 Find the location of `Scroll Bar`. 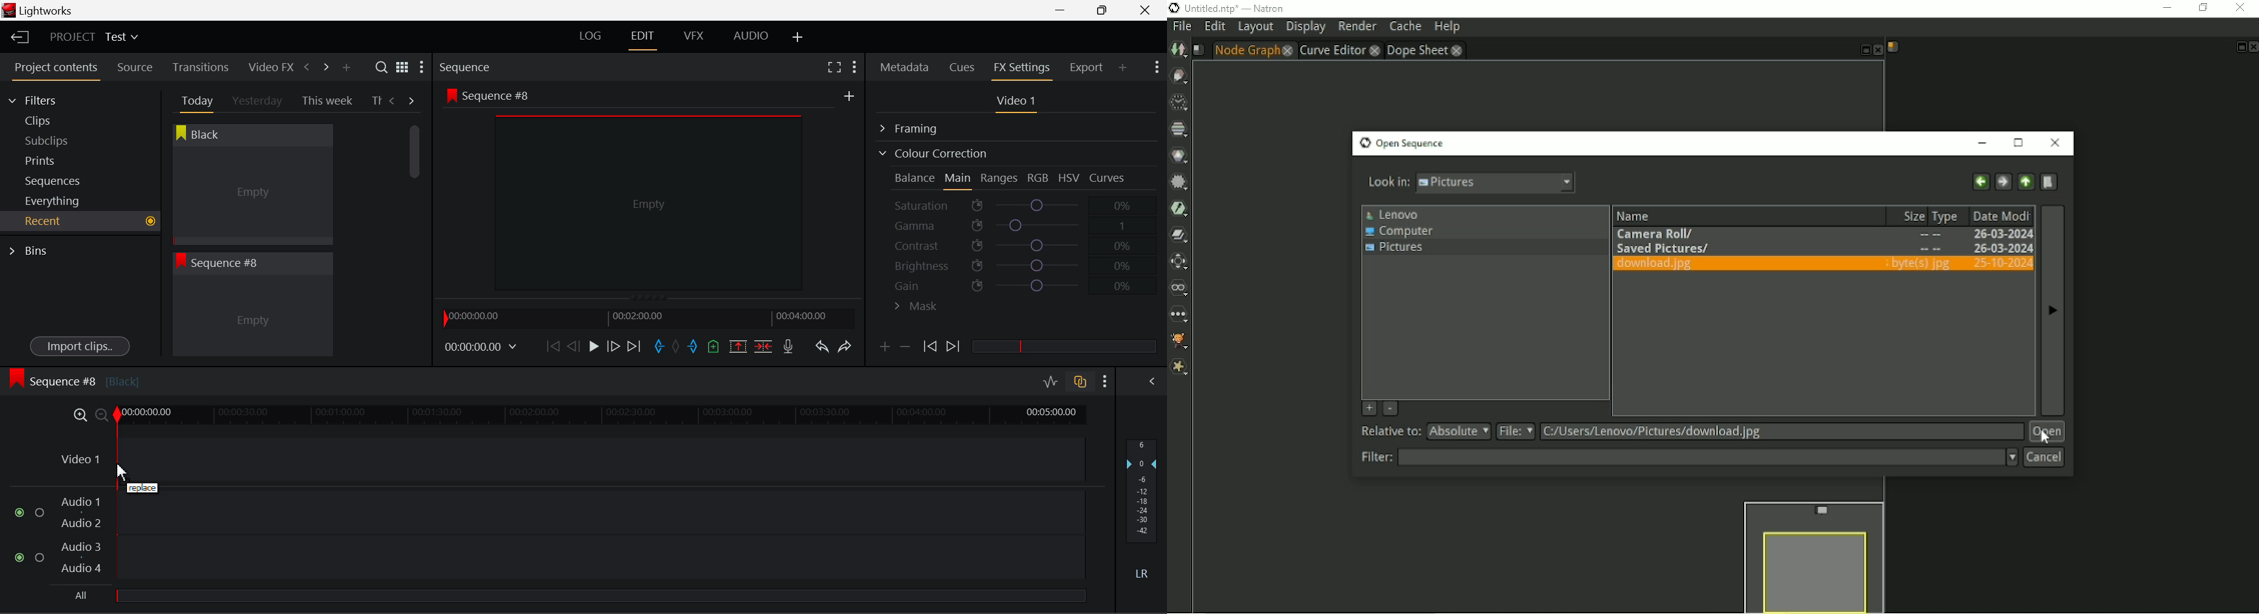

Scroll Bar is located at coordinates (415, 231).